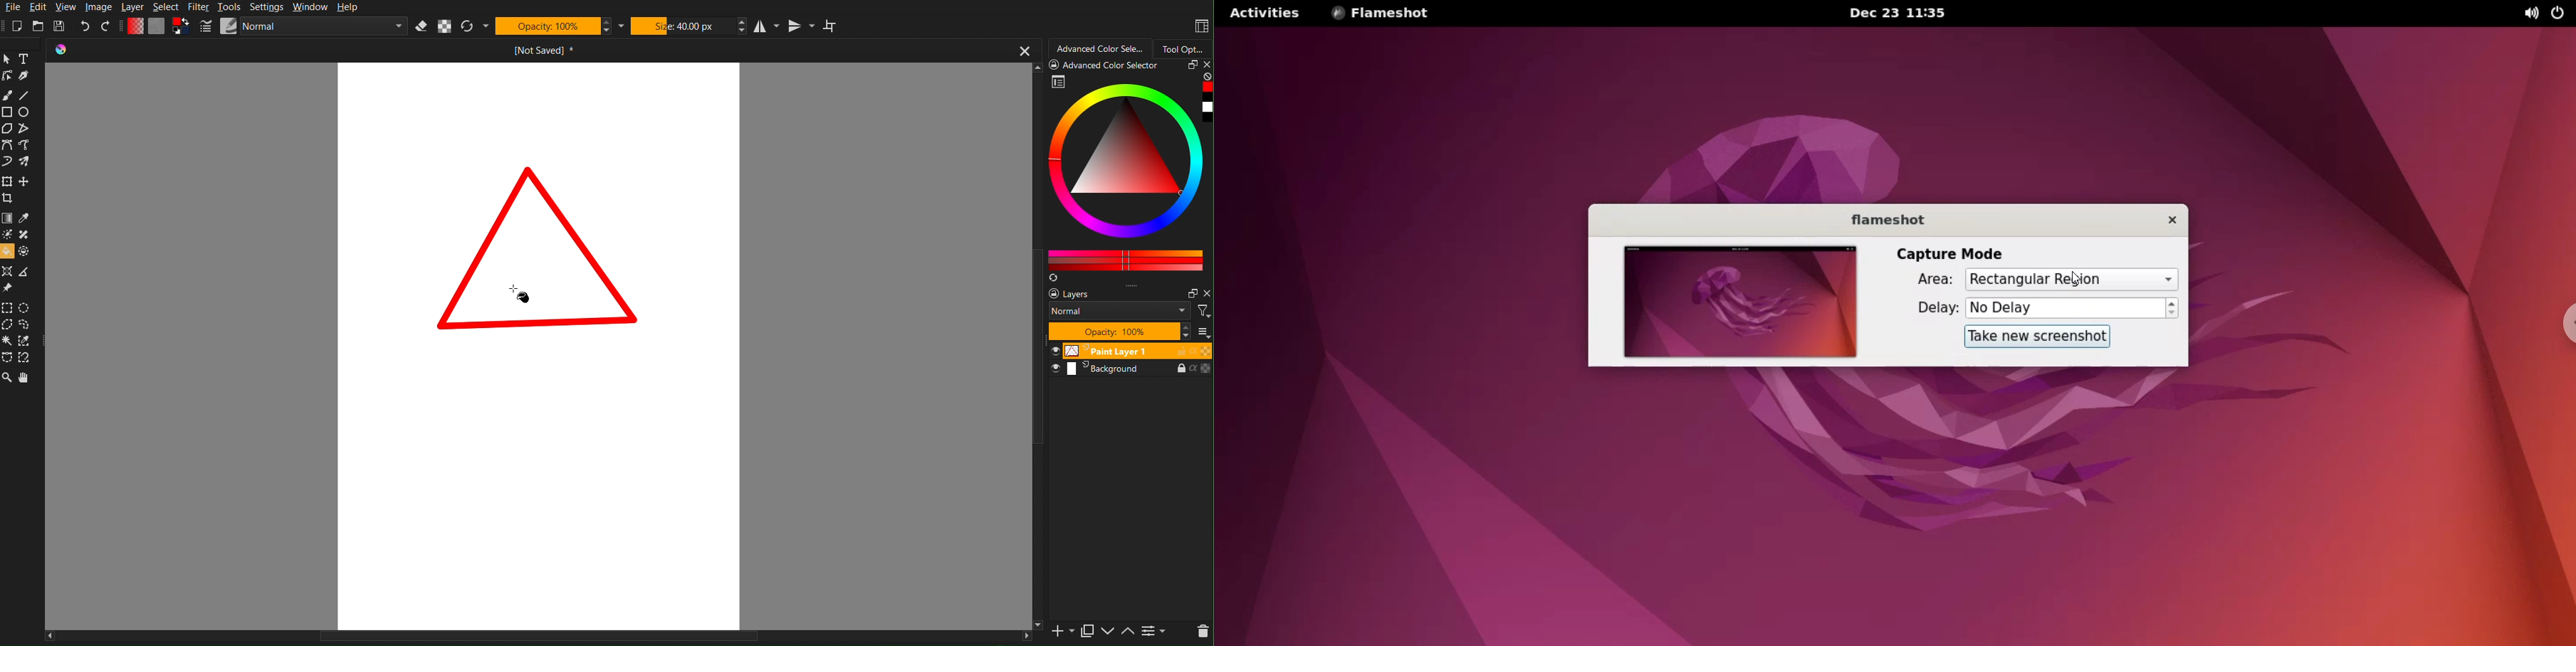 This screenshot has width=2576, height=672. What do you see at coordinates (1132, 370) in the screenshot?
I see `background` at bounding box center [1132, 370].